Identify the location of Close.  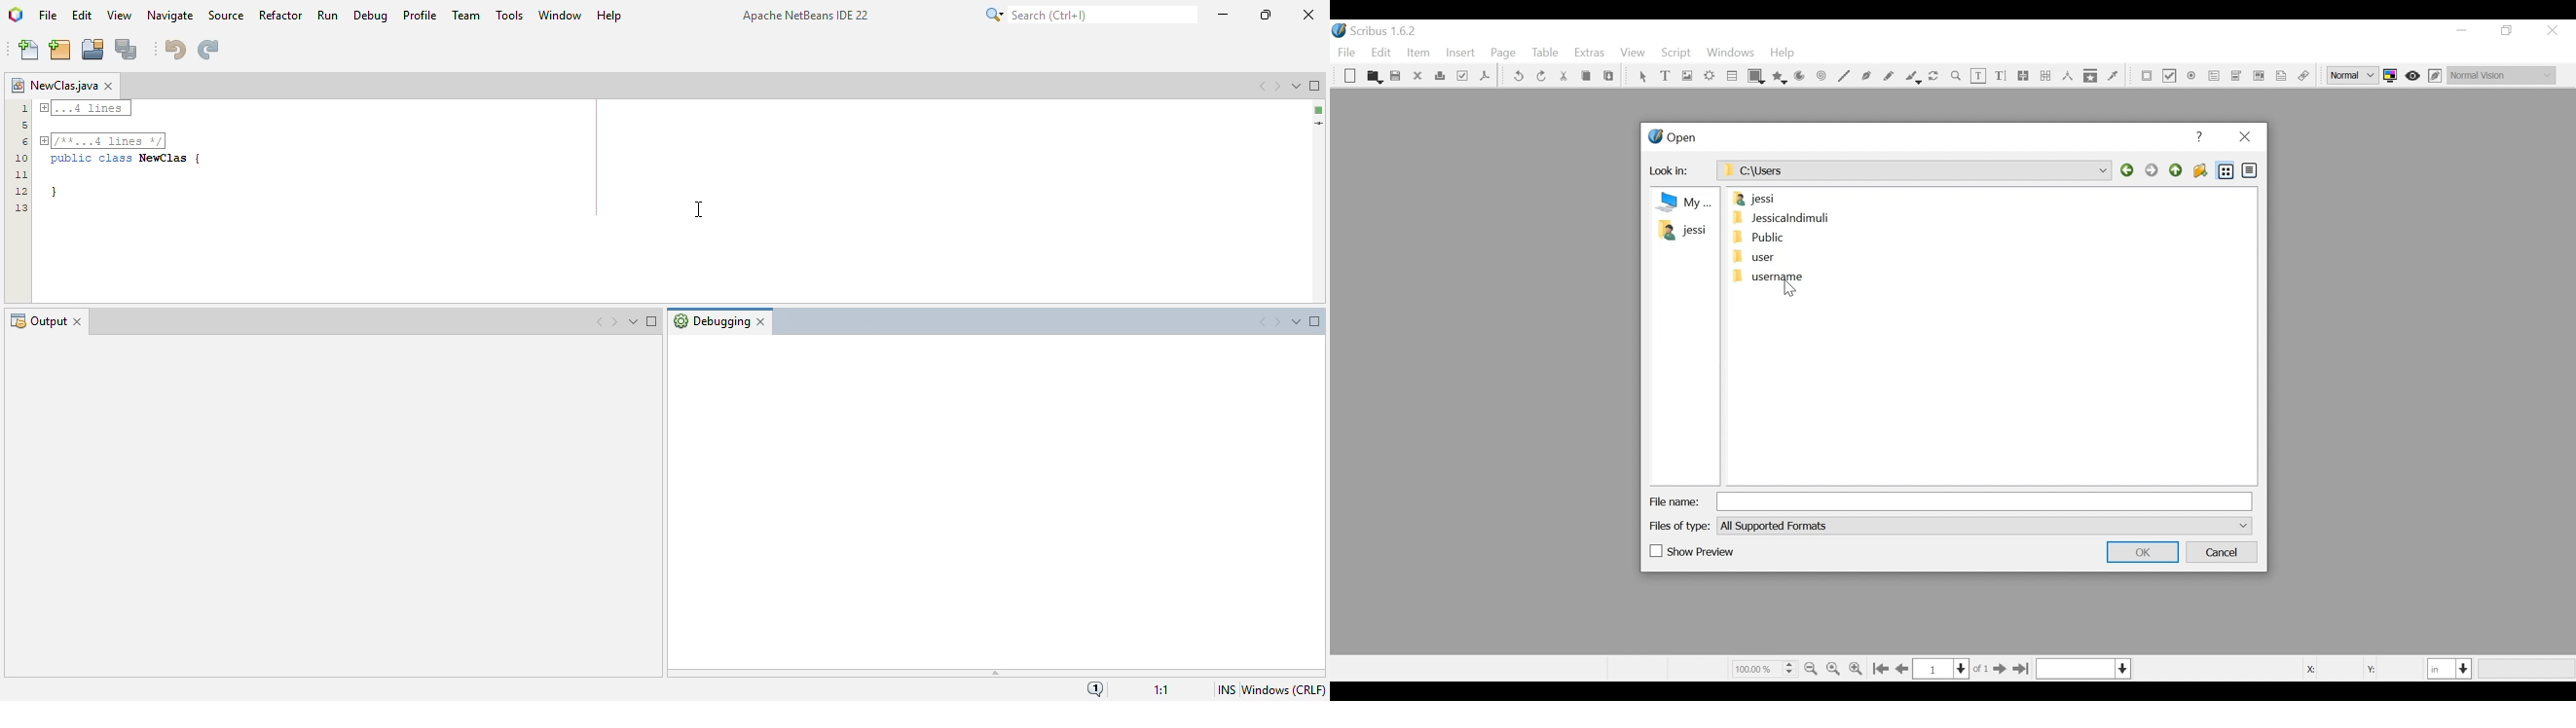
(2551, 31).